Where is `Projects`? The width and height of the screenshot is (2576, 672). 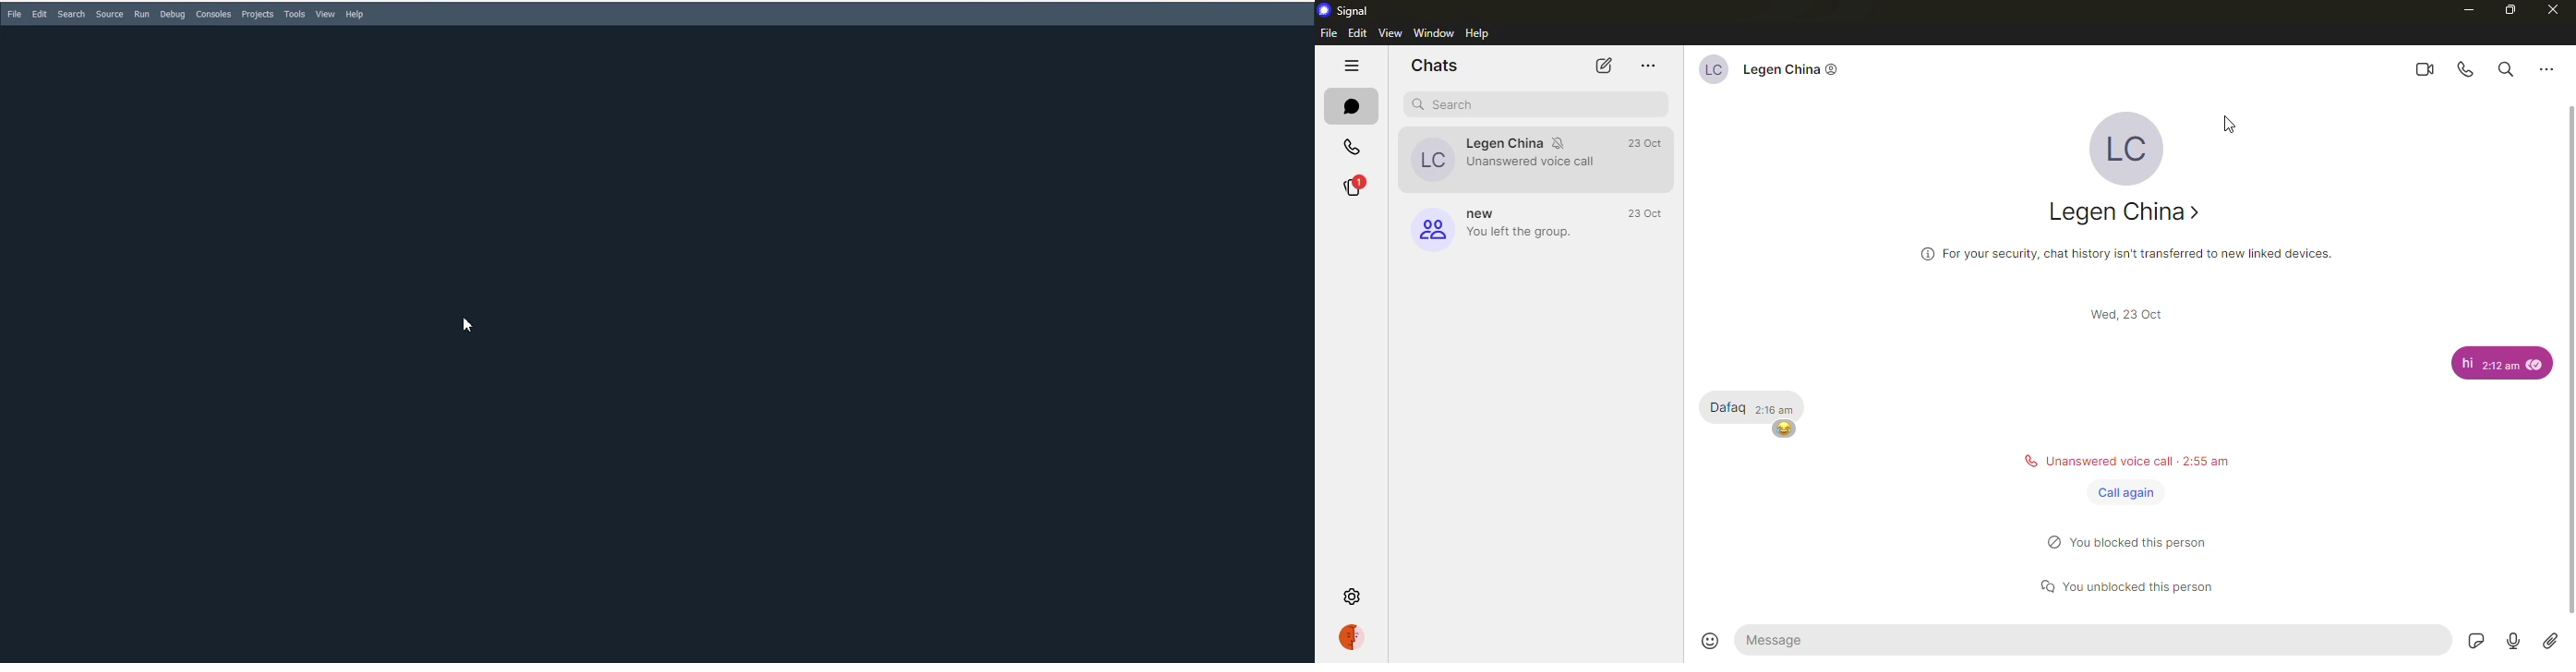
Projects is located at coordinates (258, 14).